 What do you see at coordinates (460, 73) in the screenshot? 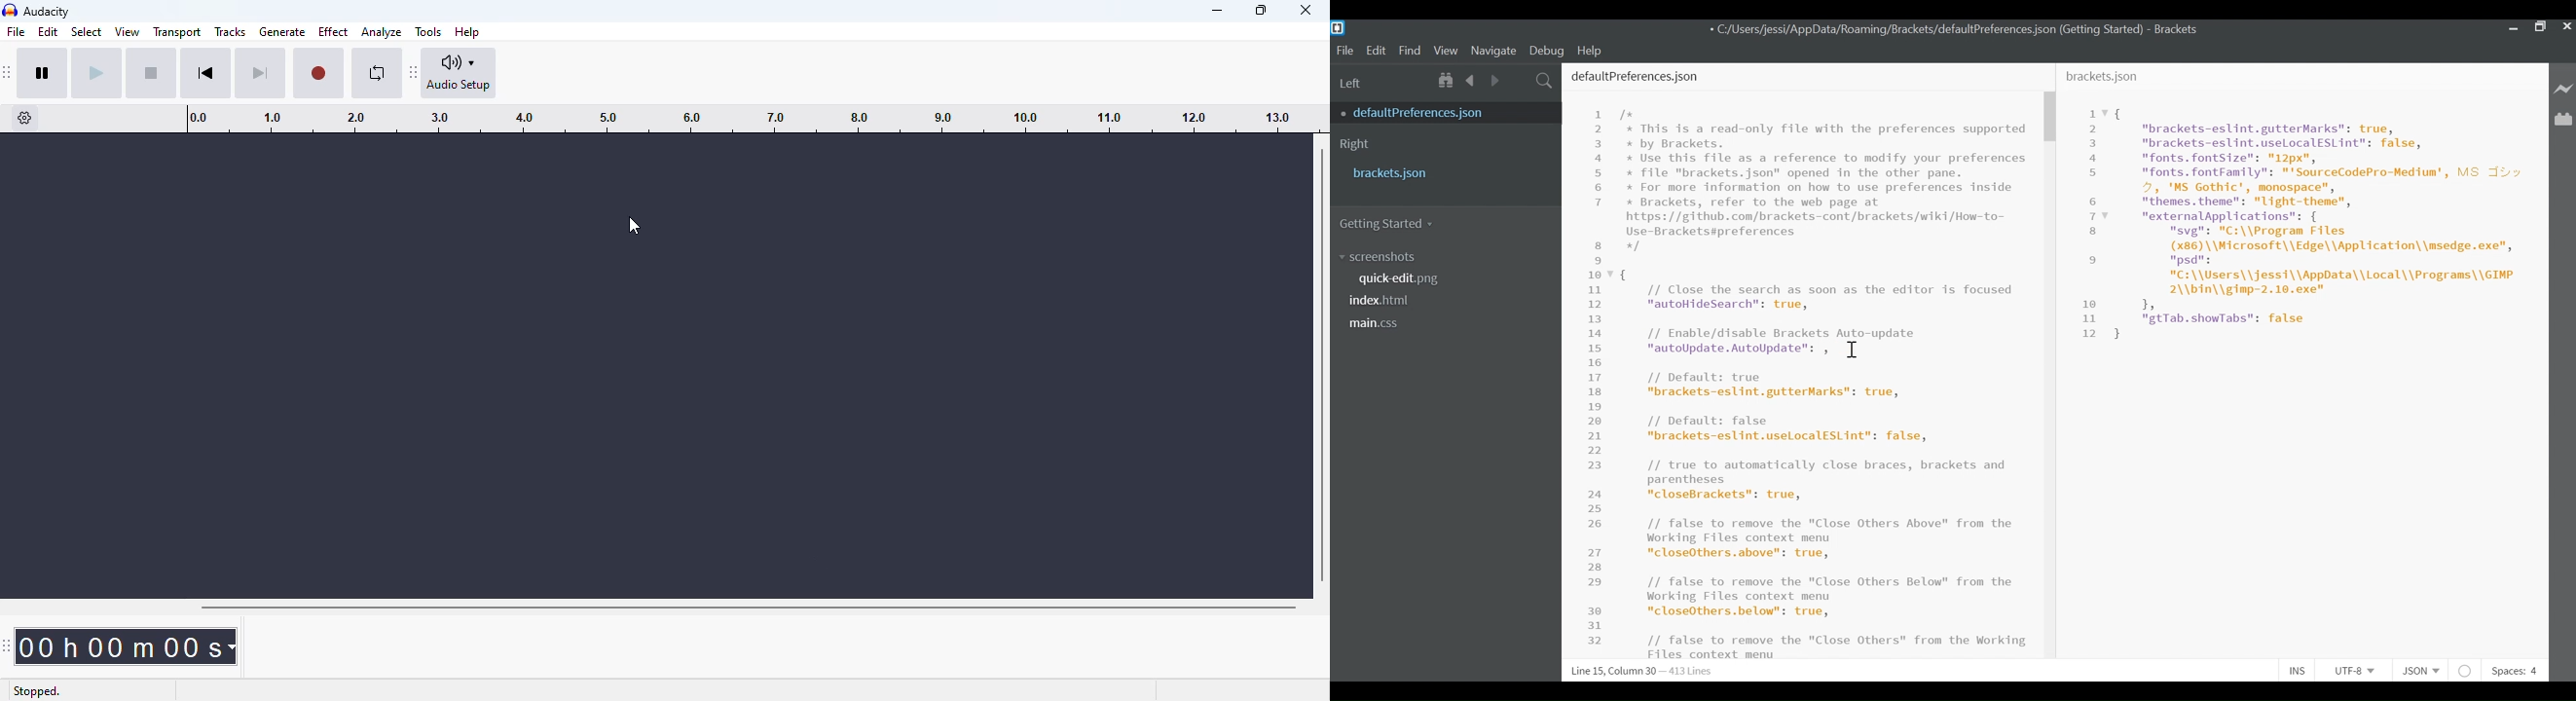
I see `audio setup` at bounding box center [460, 73].